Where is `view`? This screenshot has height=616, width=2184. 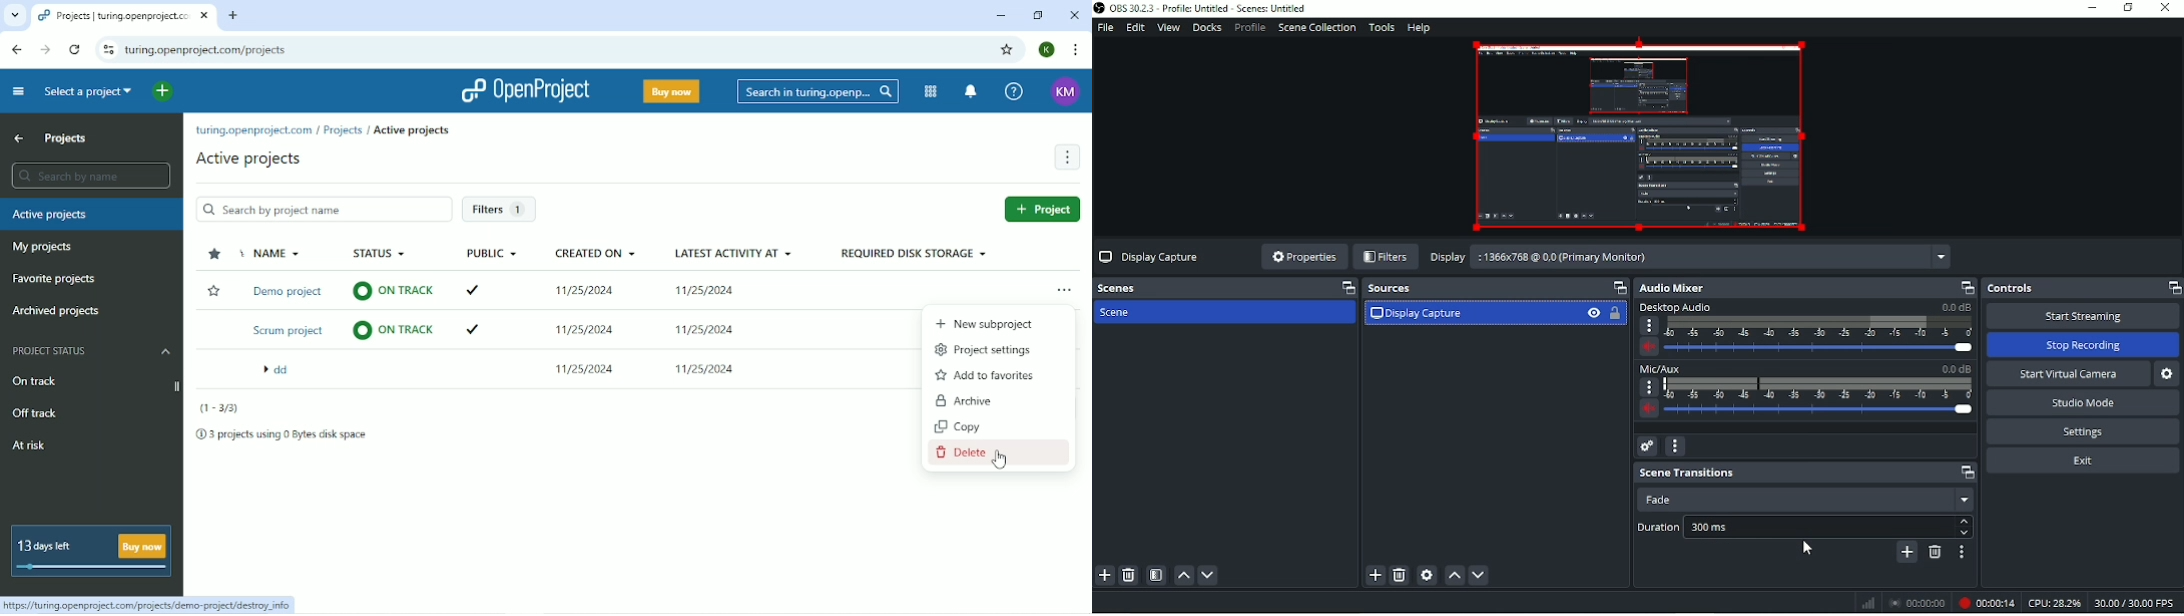
view is located at coordinates (1597, 312).